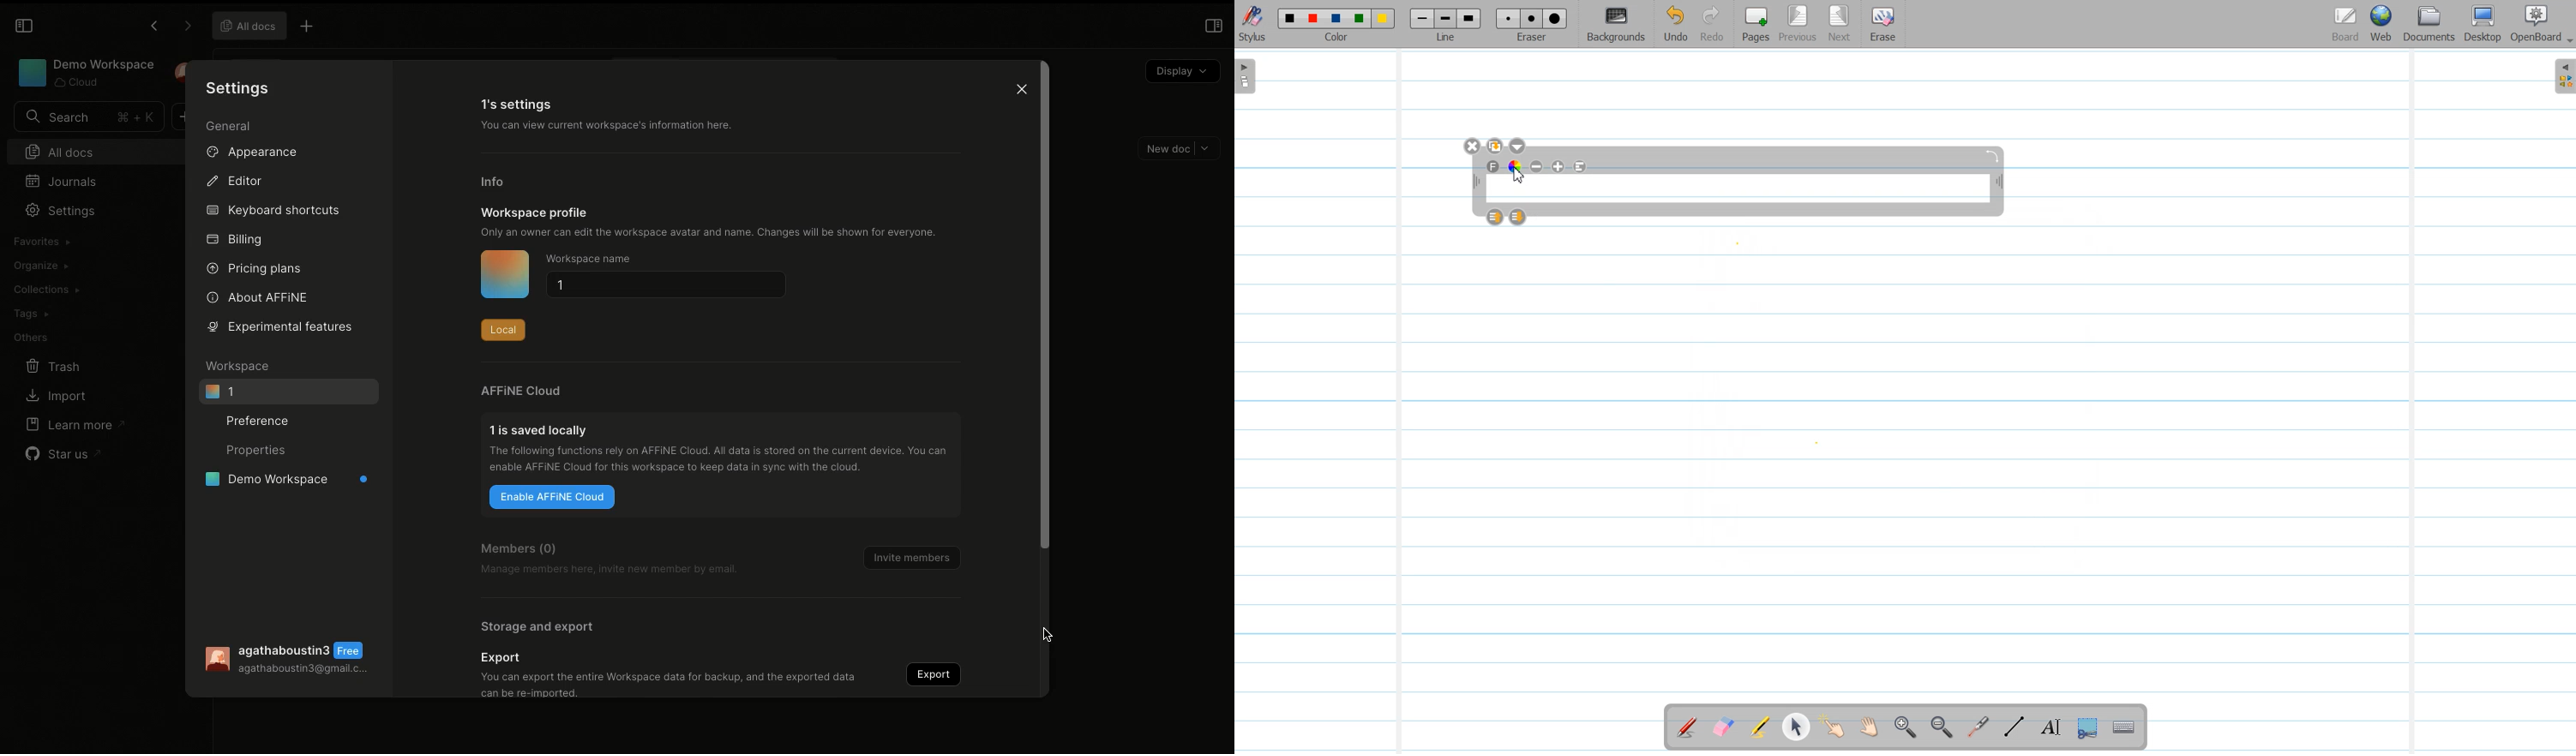 The width and height of the screenshot is (2576, 756). Describe the element at coordinates (241, 366) in the screenshot. I see `Workspace` at that location.